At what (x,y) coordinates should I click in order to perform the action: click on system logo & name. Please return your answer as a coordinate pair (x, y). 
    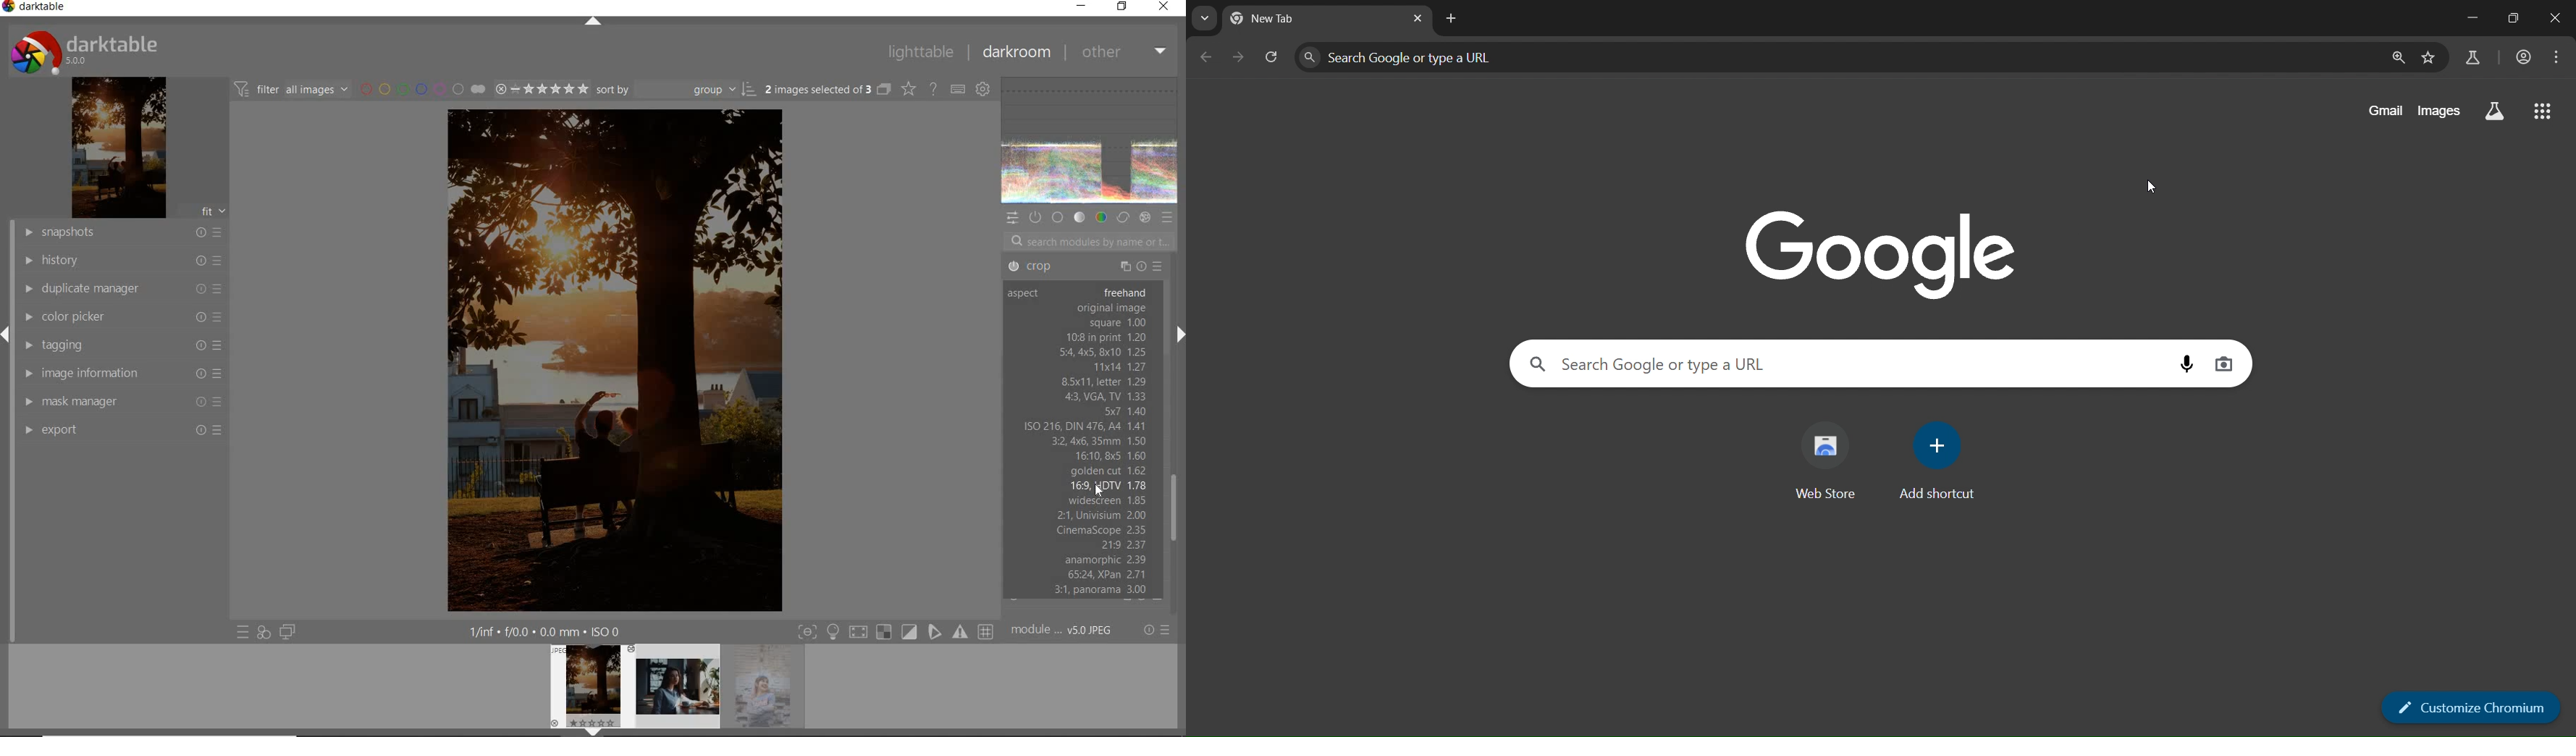
    Looking at the image, I should click on (88, 53).